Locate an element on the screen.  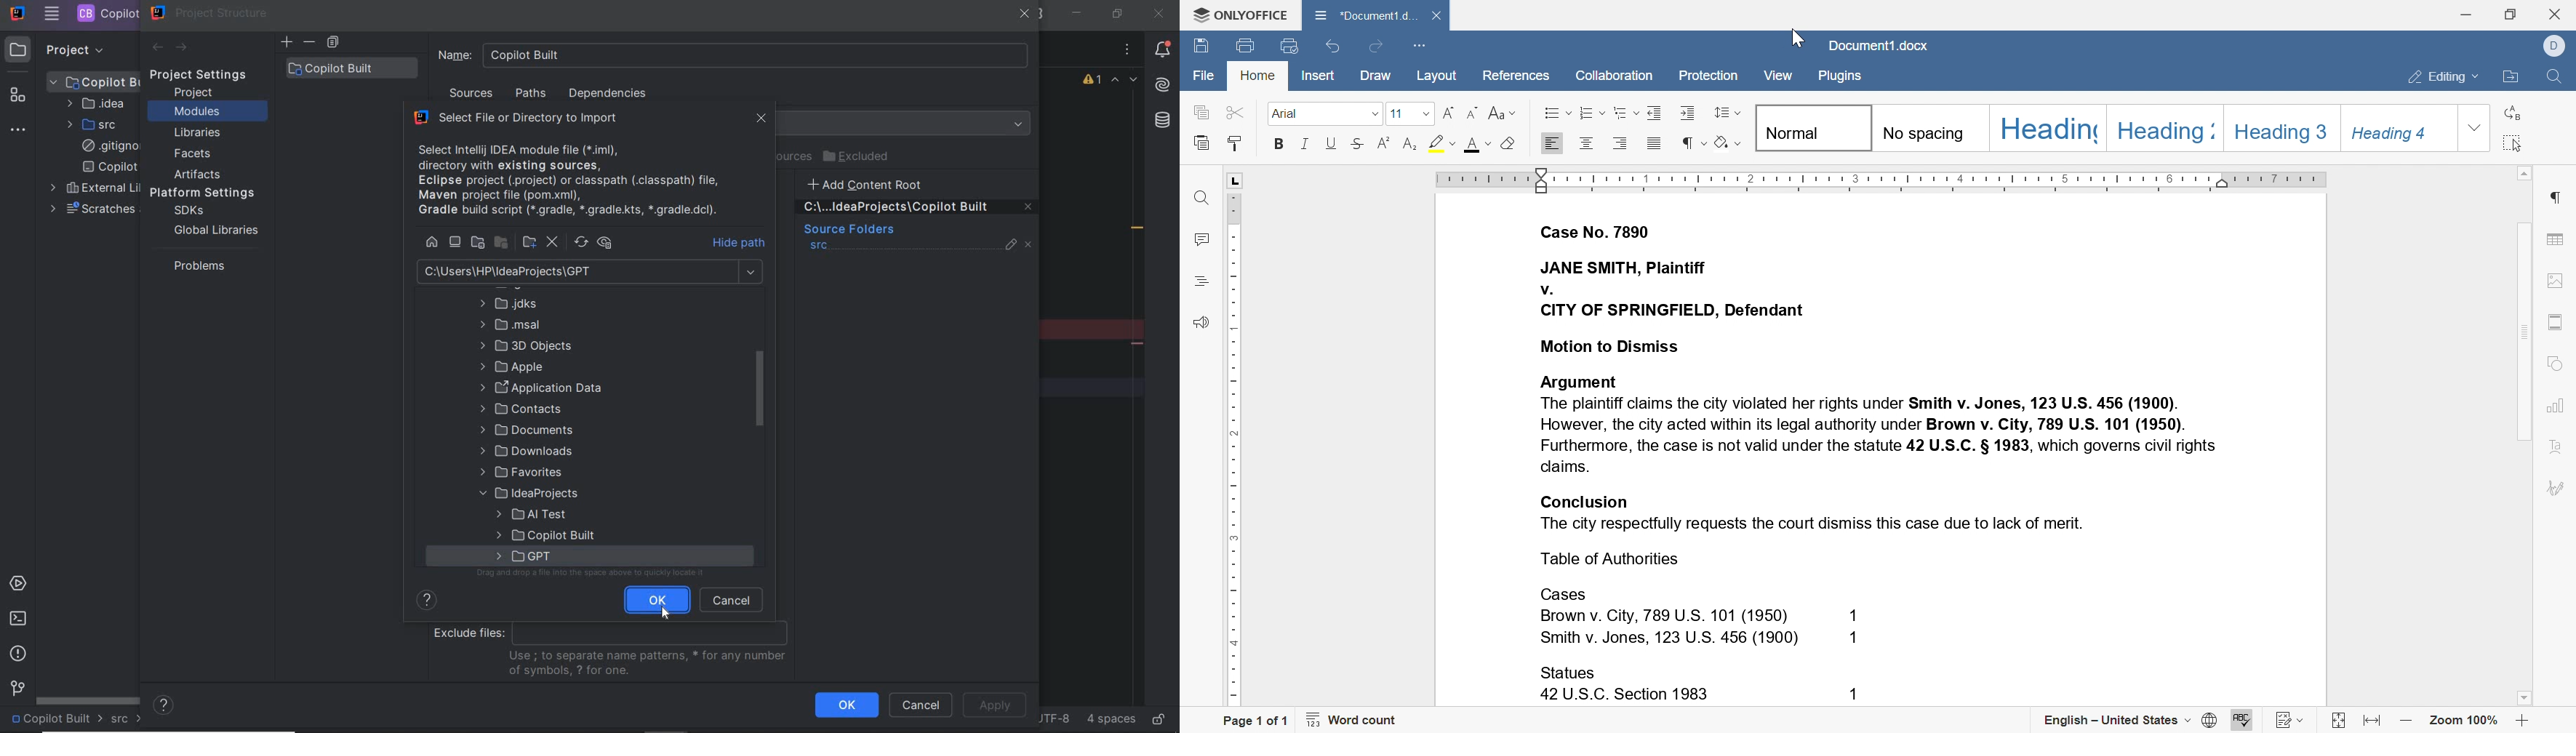
dell is located at coordinates (2552, 46).